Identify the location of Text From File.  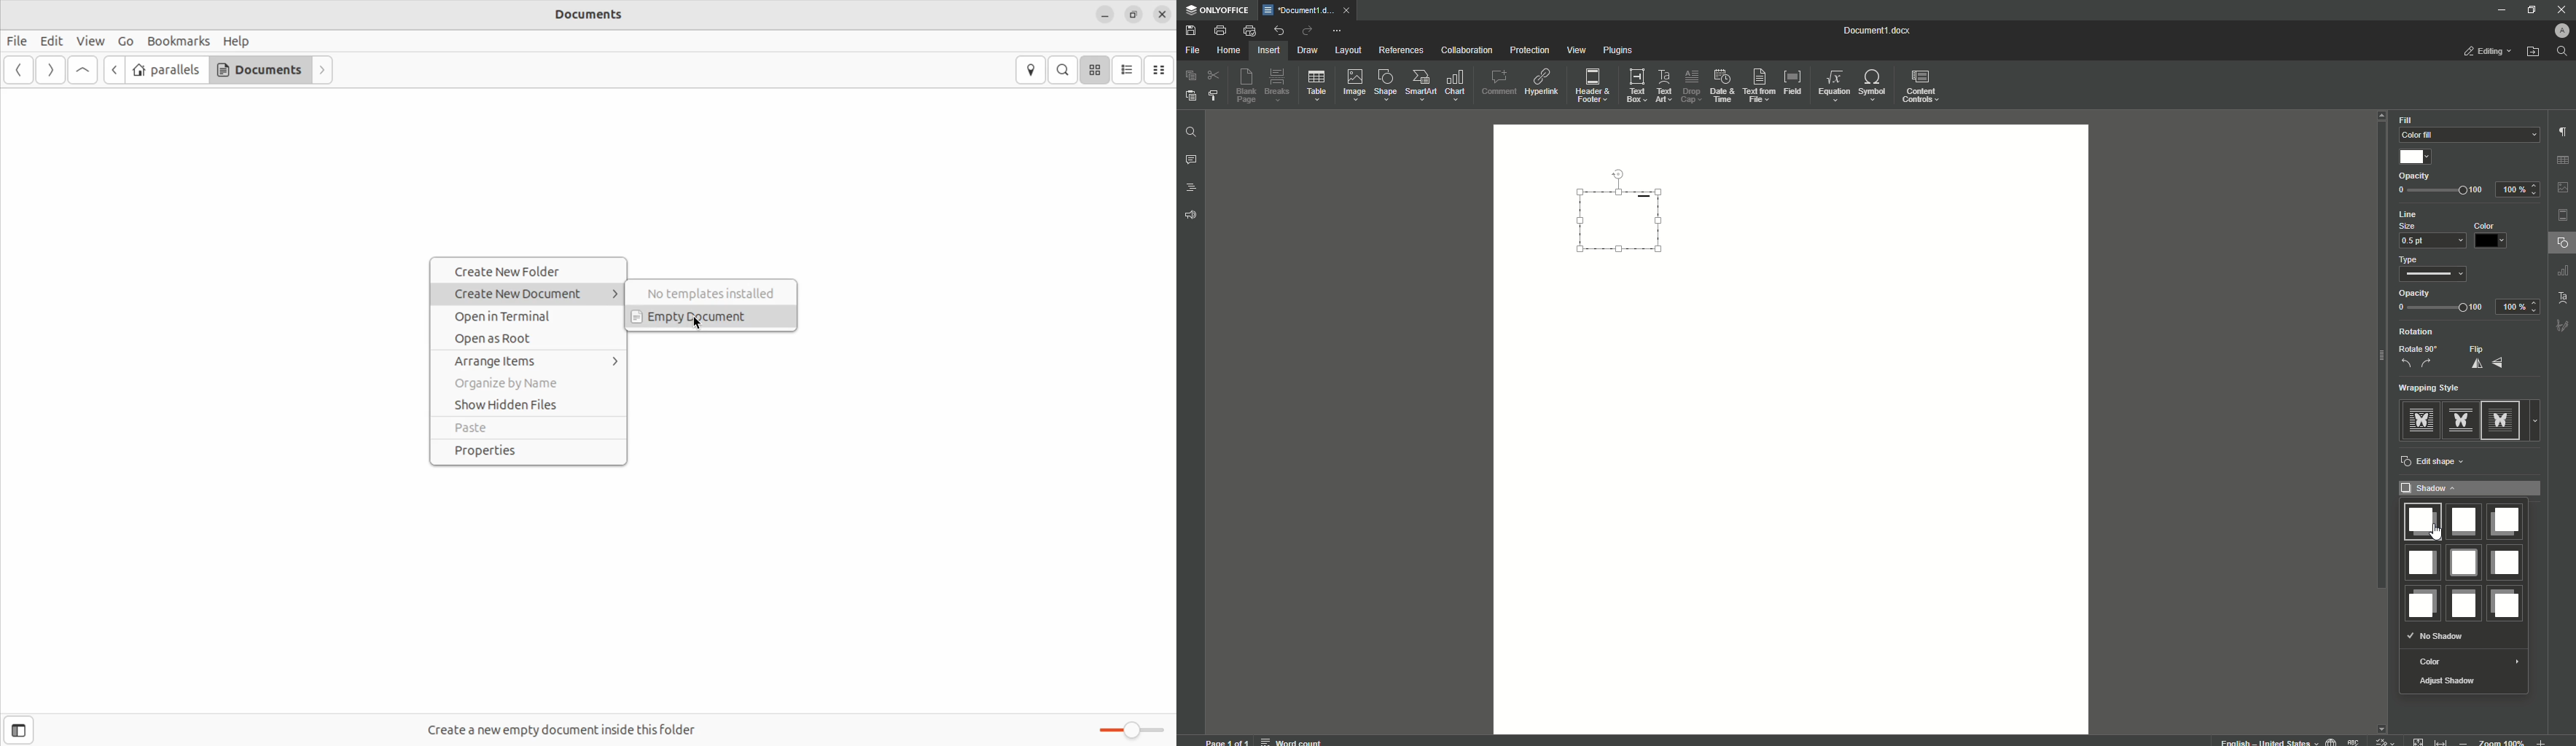
(1757, 85).